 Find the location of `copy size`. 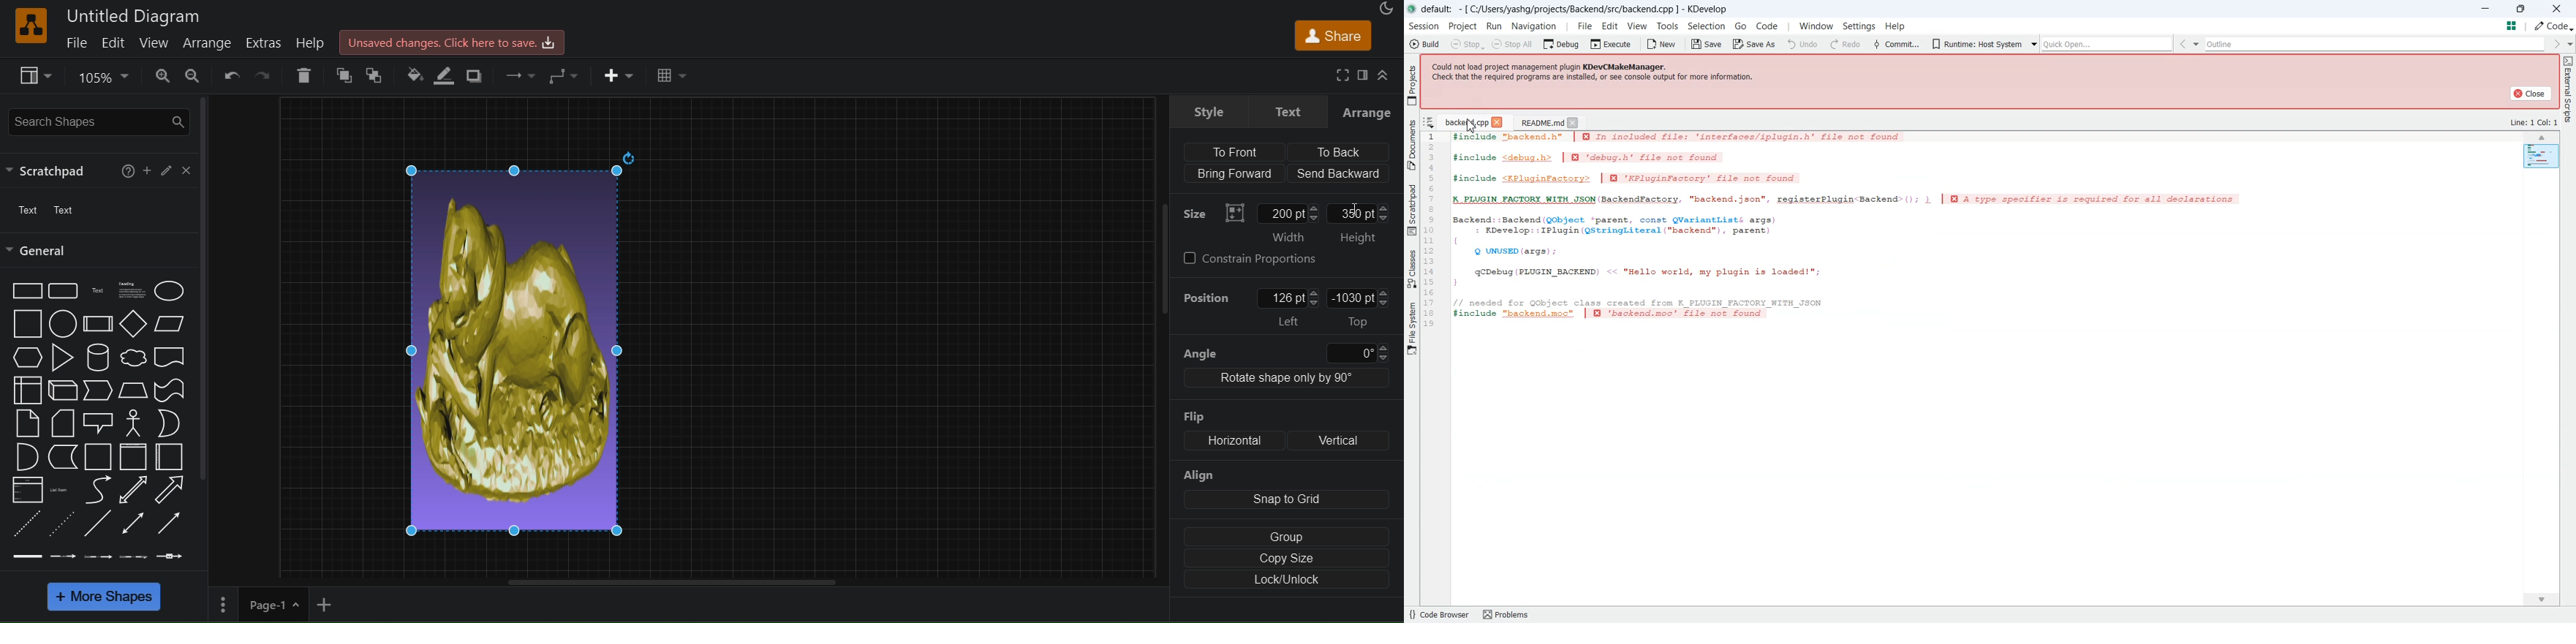

copy size is located at coordinates (1286, 559).